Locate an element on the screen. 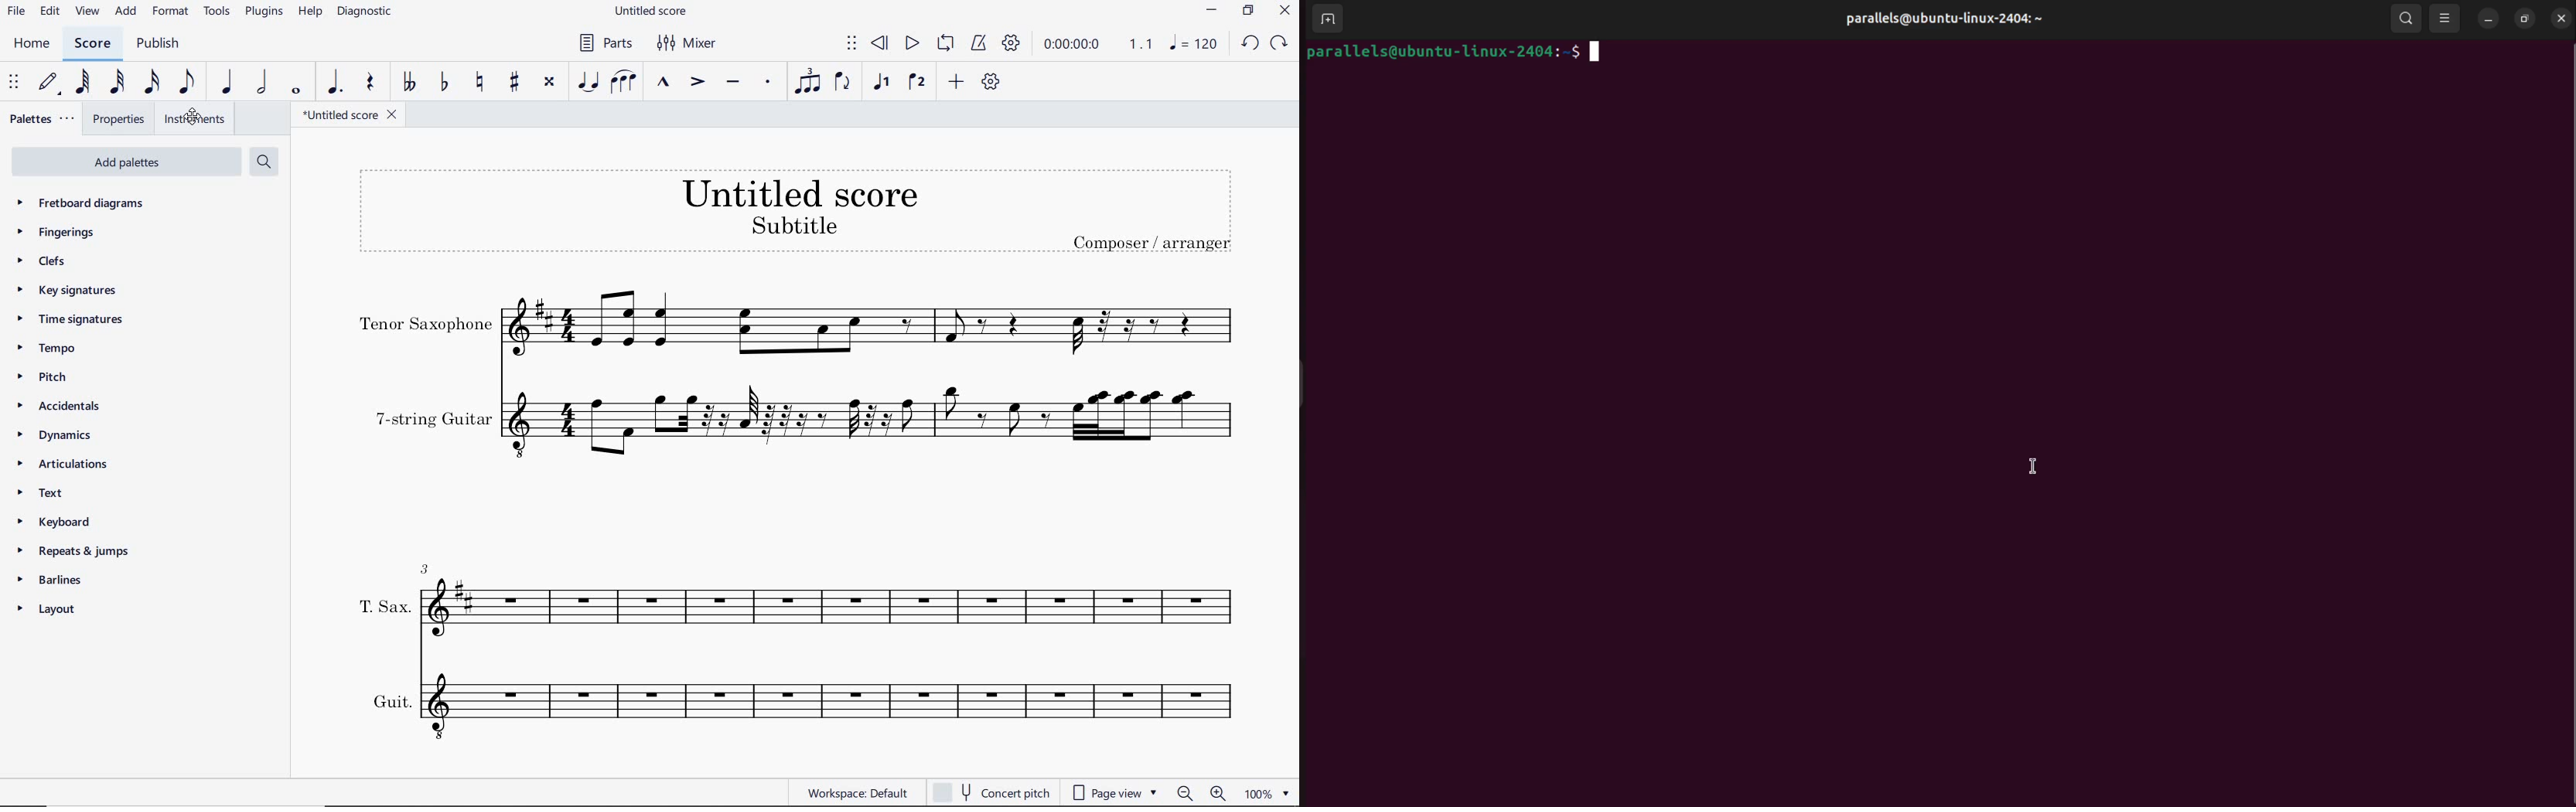 The width and height of the screenshot is (2576, 812). HOME is located at coordinates (32, 45).